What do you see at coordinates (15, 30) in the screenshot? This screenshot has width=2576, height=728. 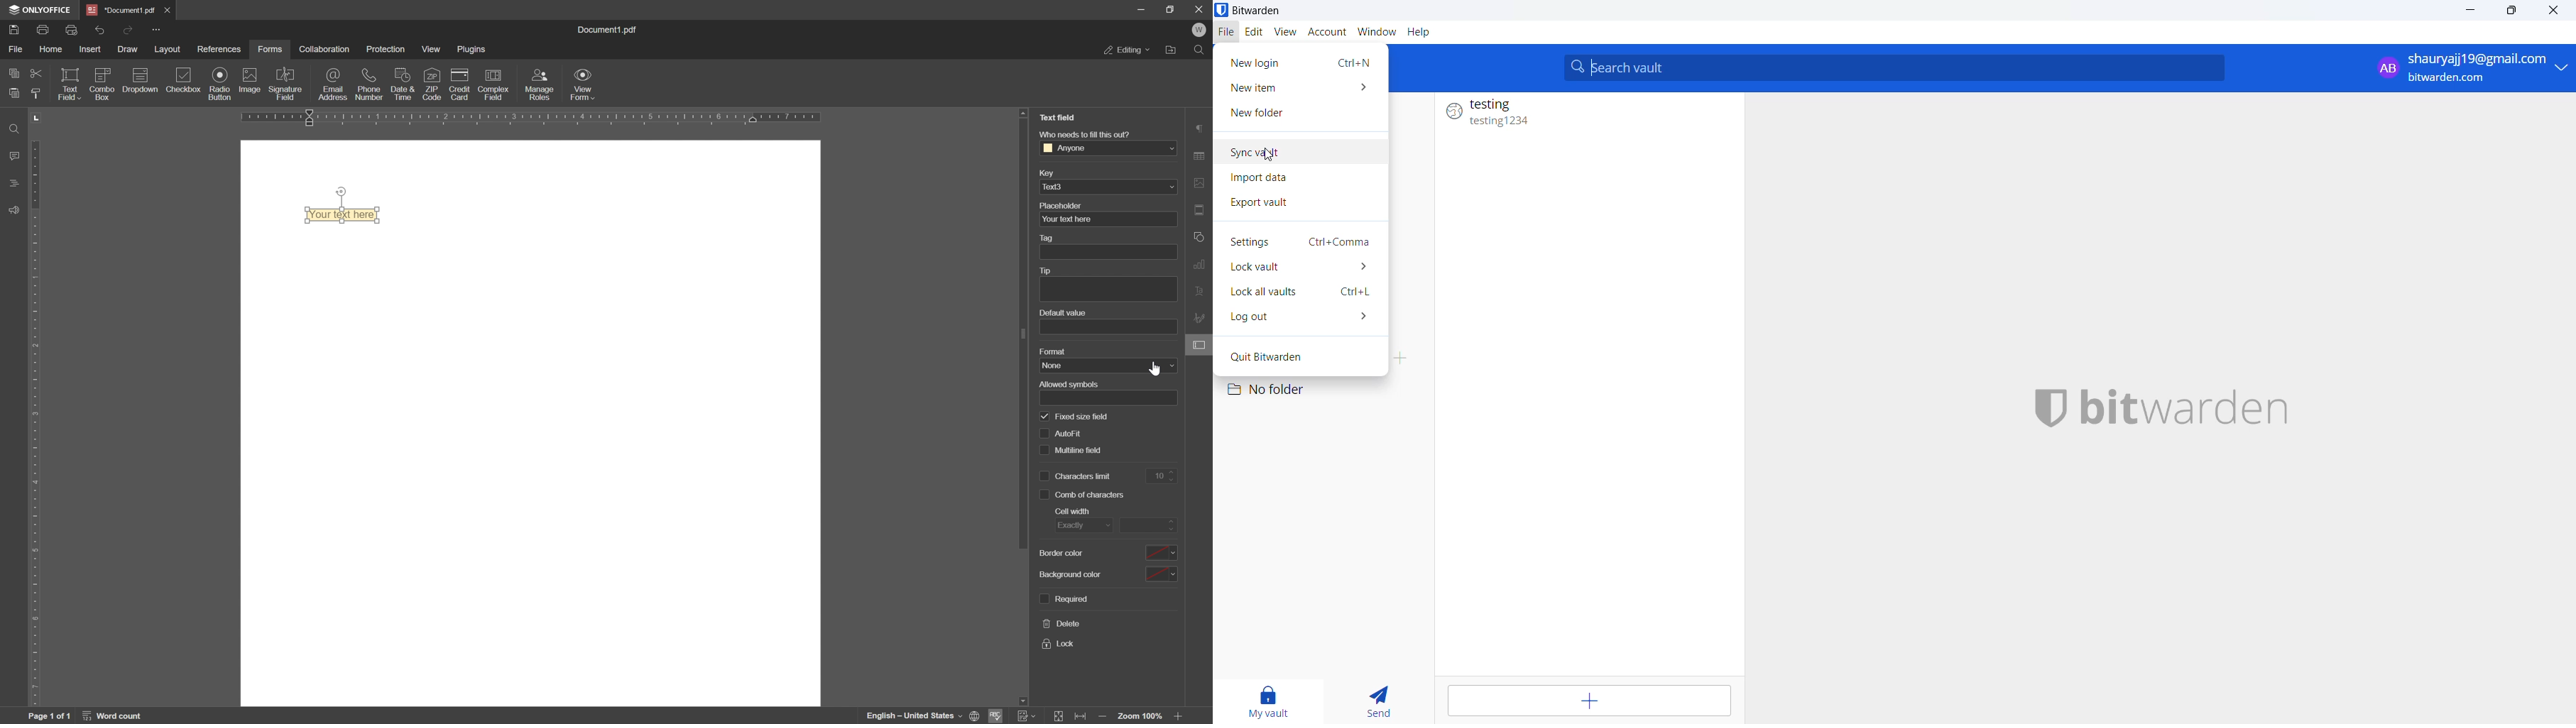 I see `Save` at bounding box center [15, 30].